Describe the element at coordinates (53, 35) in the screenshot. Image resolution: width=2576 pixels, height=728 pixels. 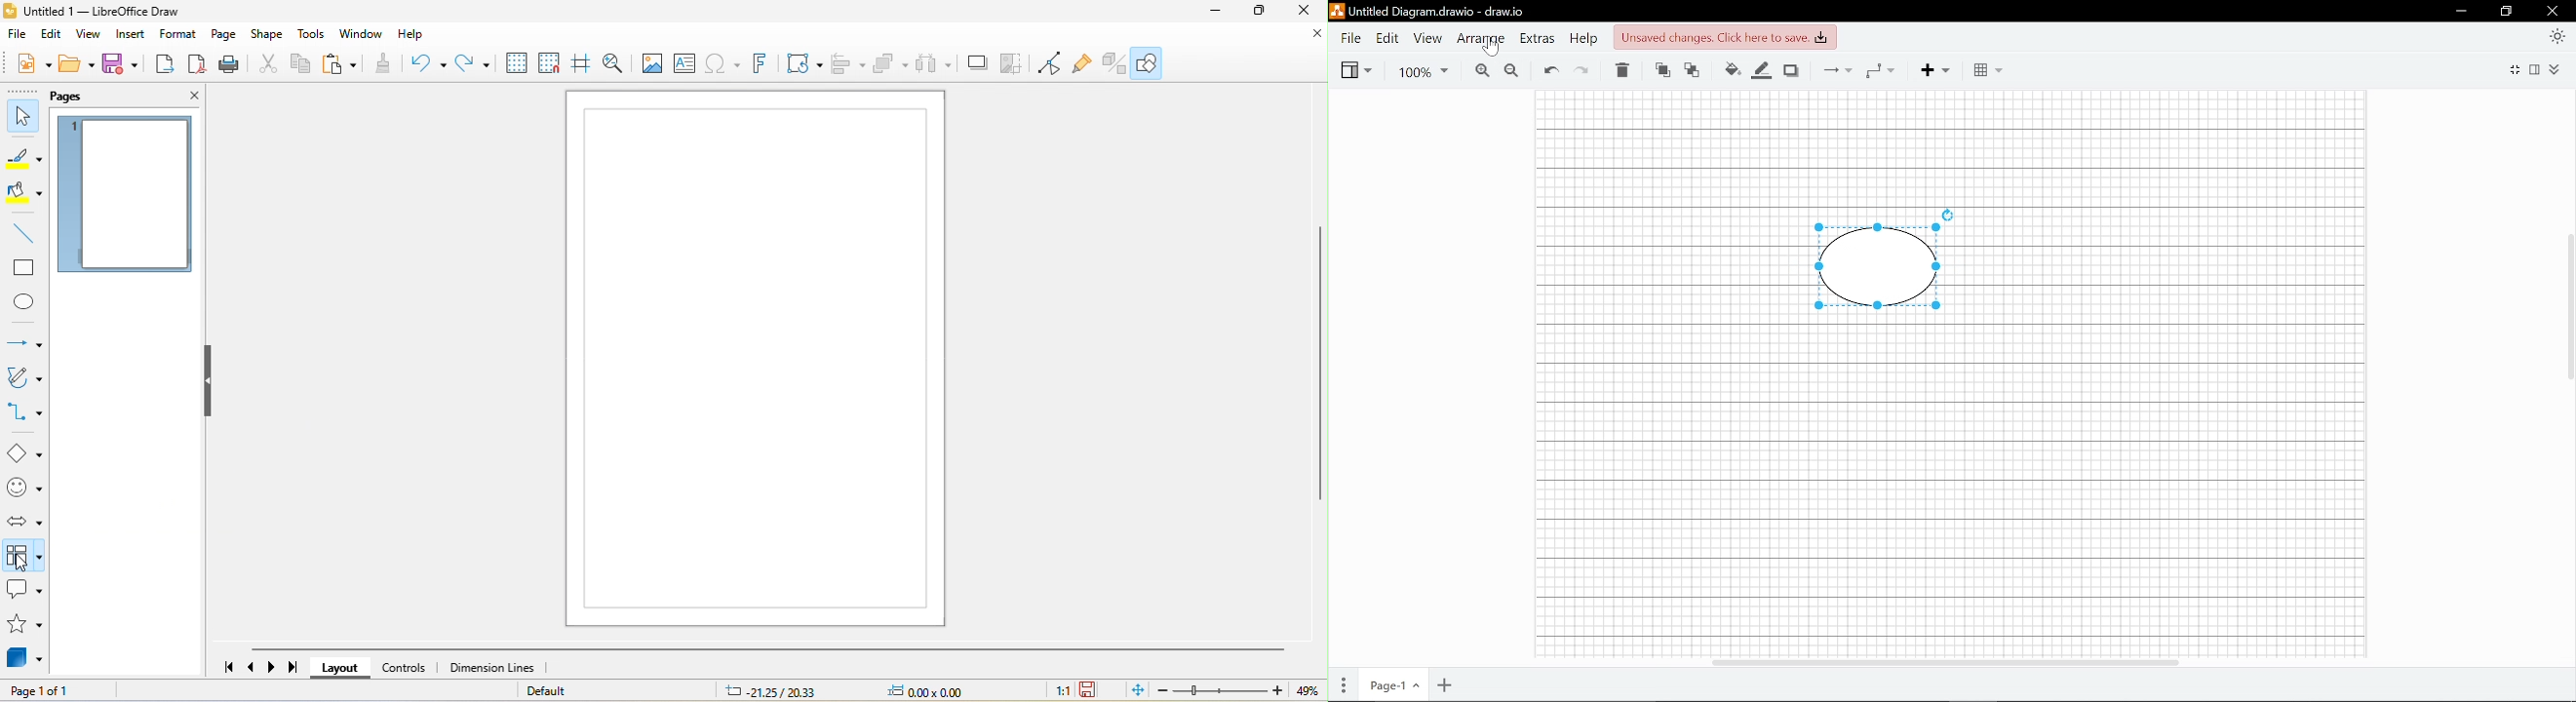
I see `edit` at that location.